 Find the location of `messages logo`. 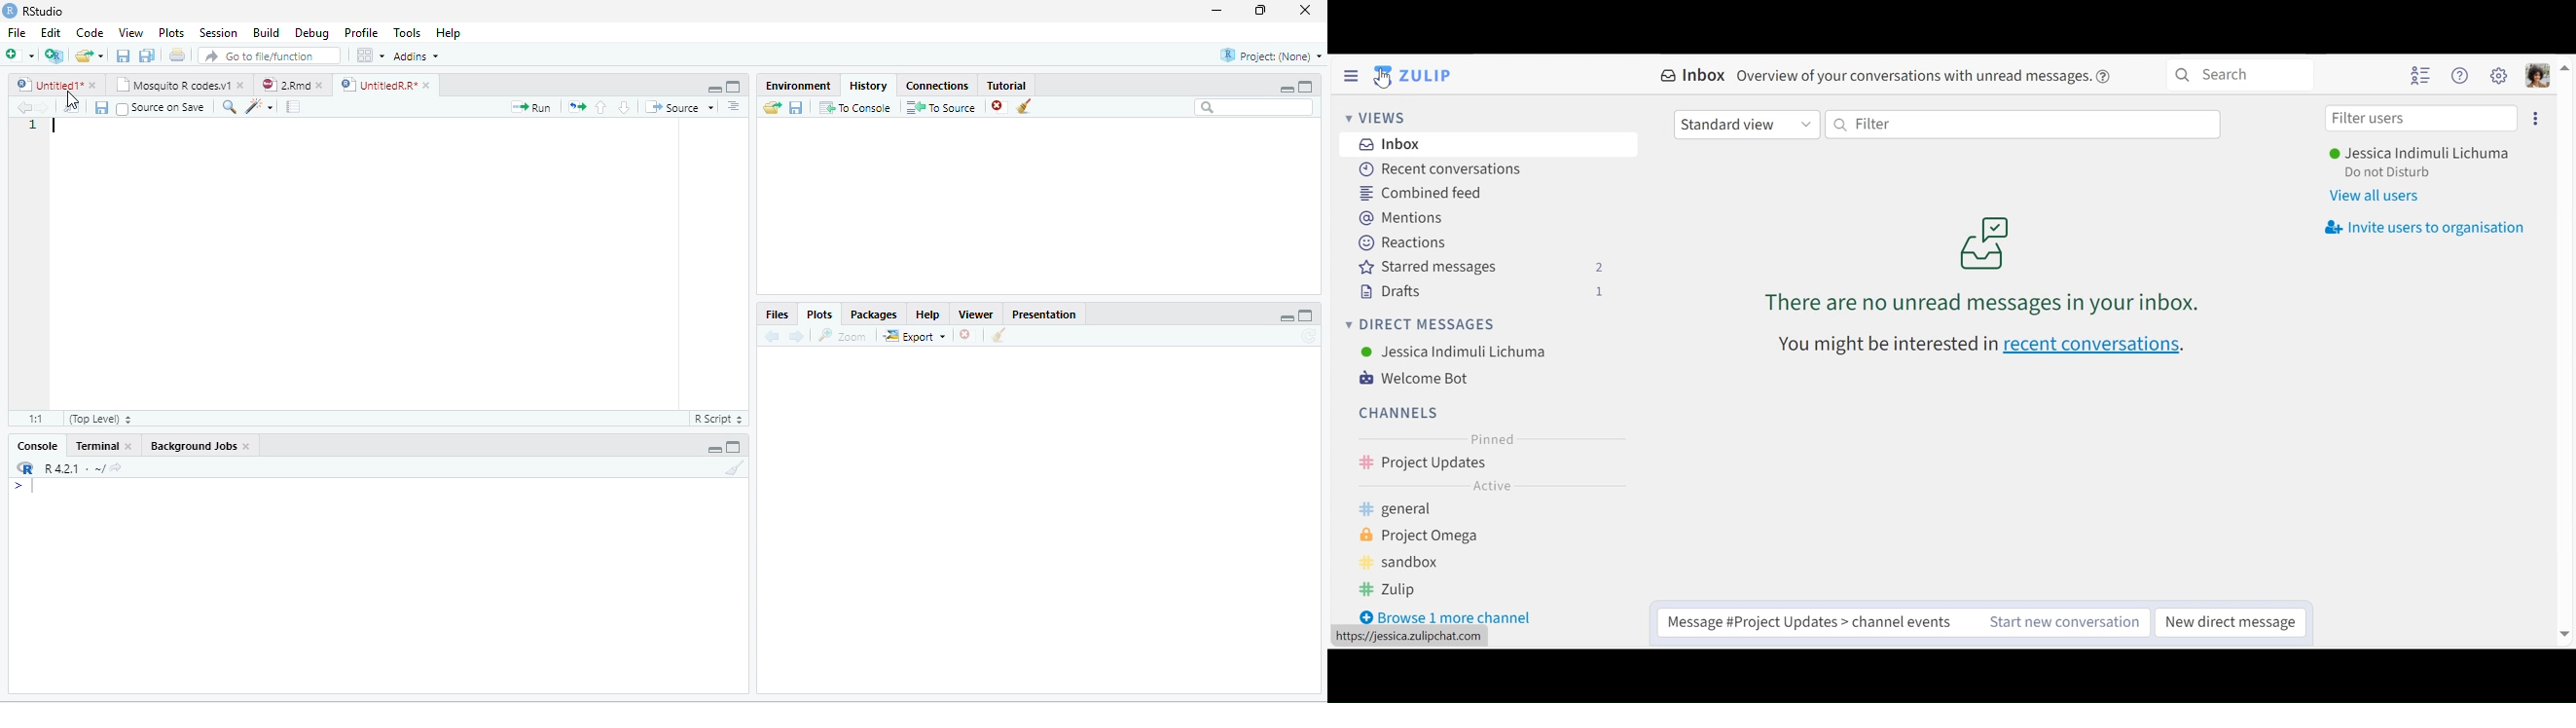

messages logo is located at coordinates (1988, 240).